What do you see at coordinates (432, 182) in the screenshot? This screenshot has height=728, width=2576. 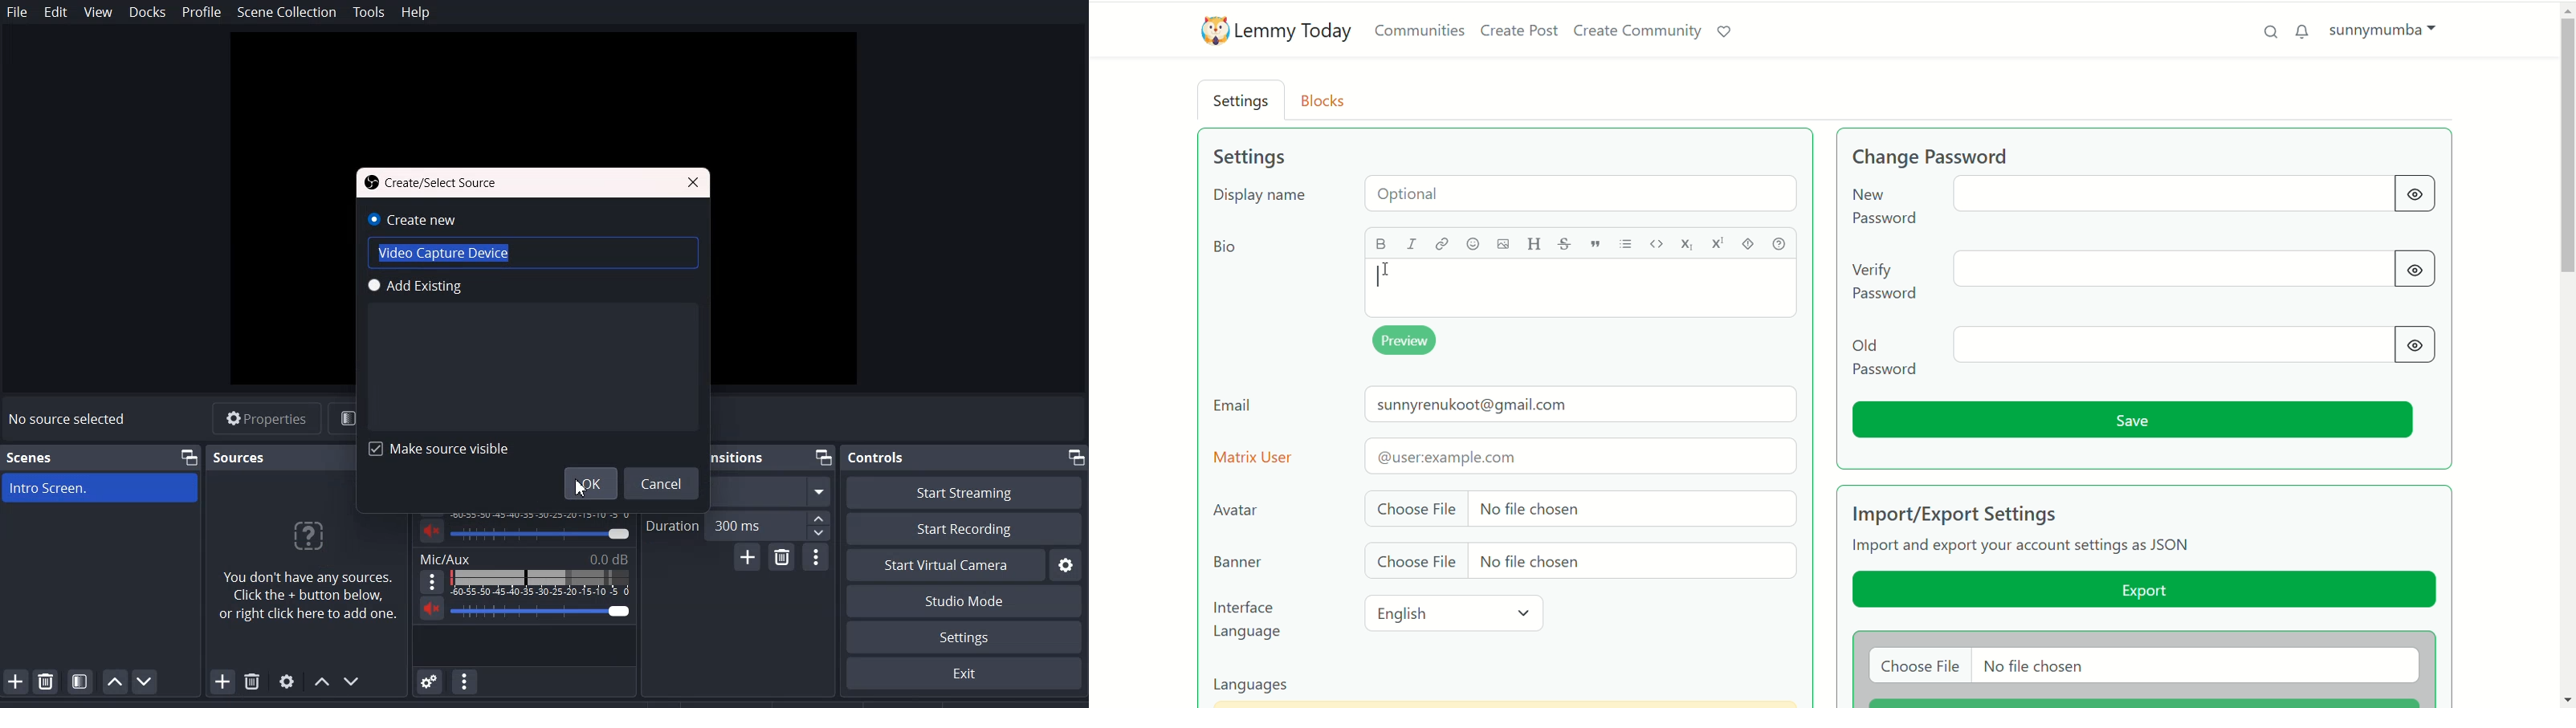 I see `Create/Select source` at bounding box center [432, 182].